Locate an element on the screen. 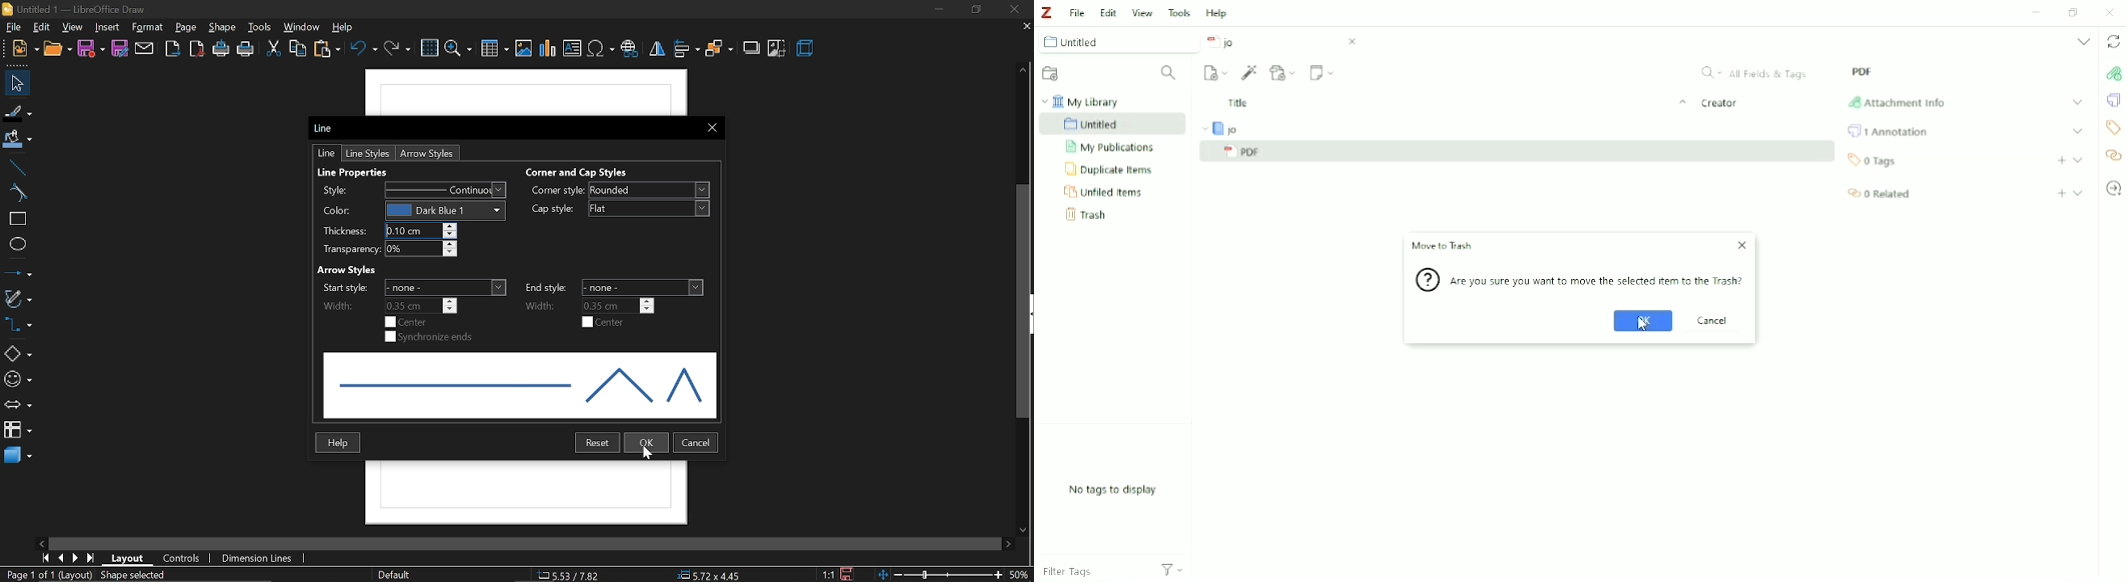 The image size is (2128, 588). flip is located at coordinates (656, 51).